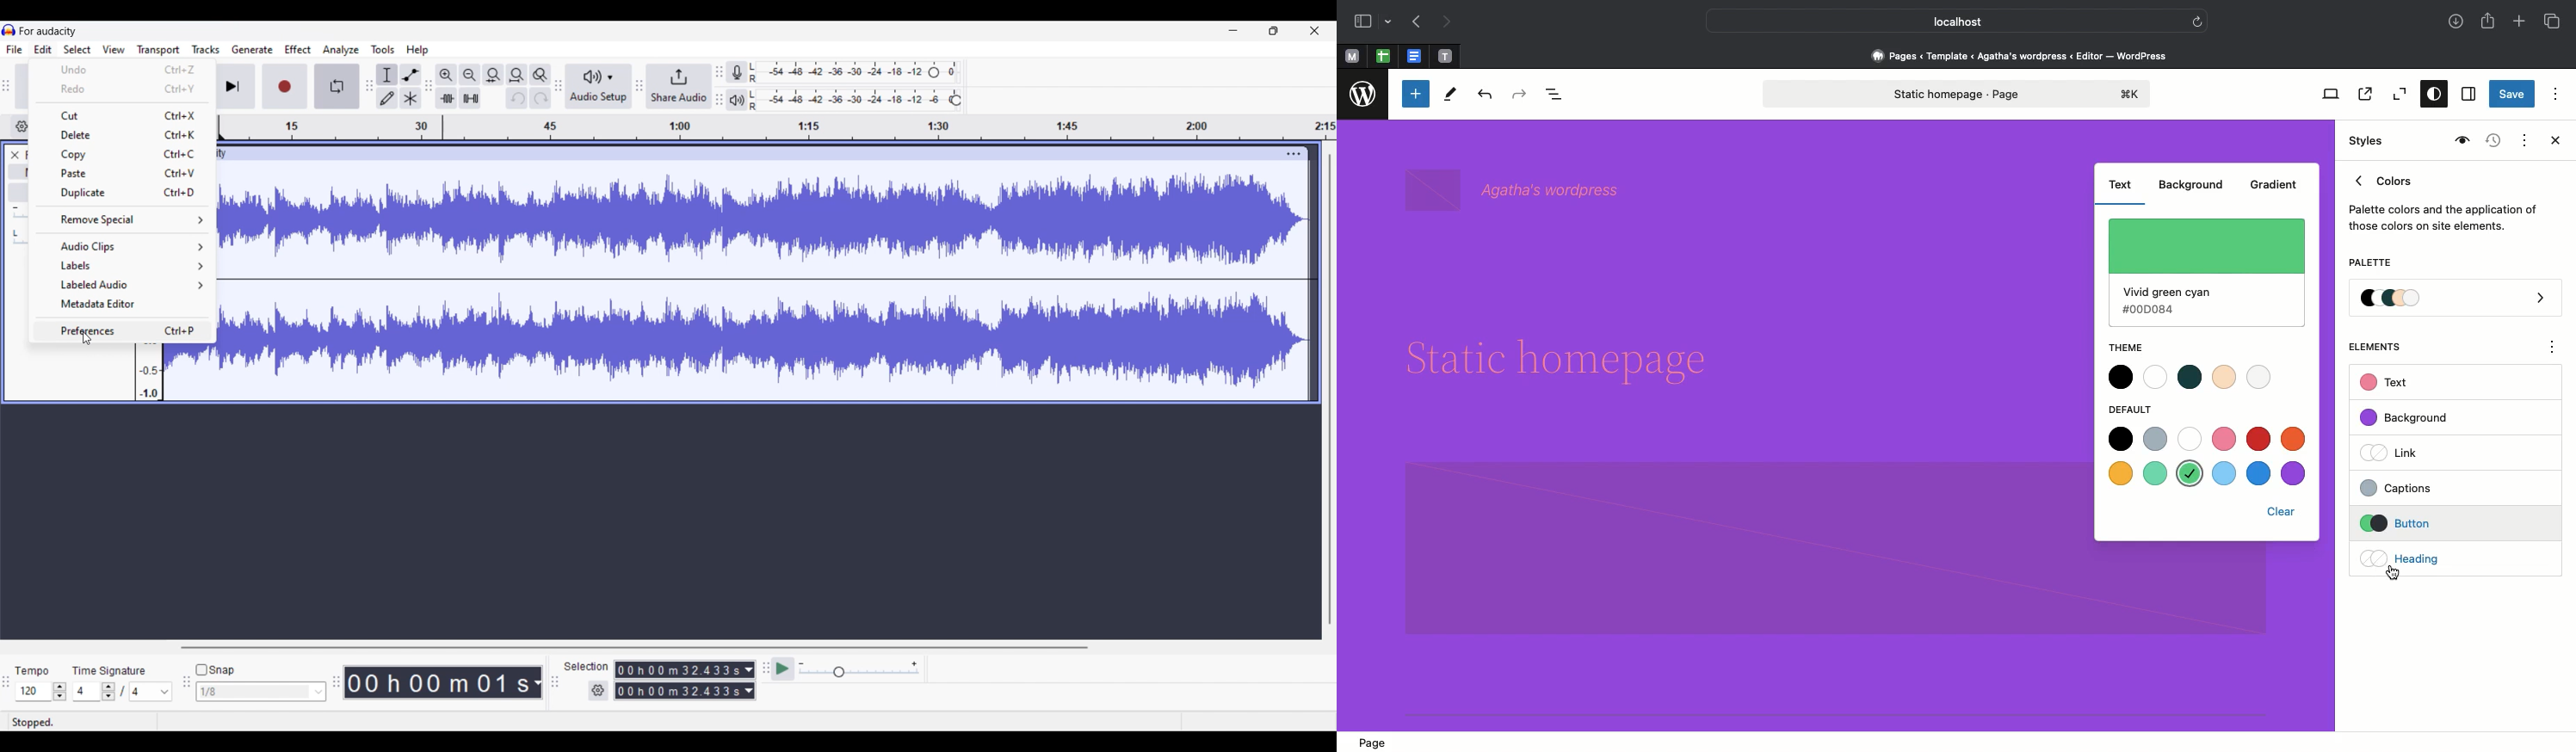 The width and height of the screenshot is (2576, 756). Describe the element at coordinates (934, 72) in the screenshot. I see `Header to change recording level` at that location.